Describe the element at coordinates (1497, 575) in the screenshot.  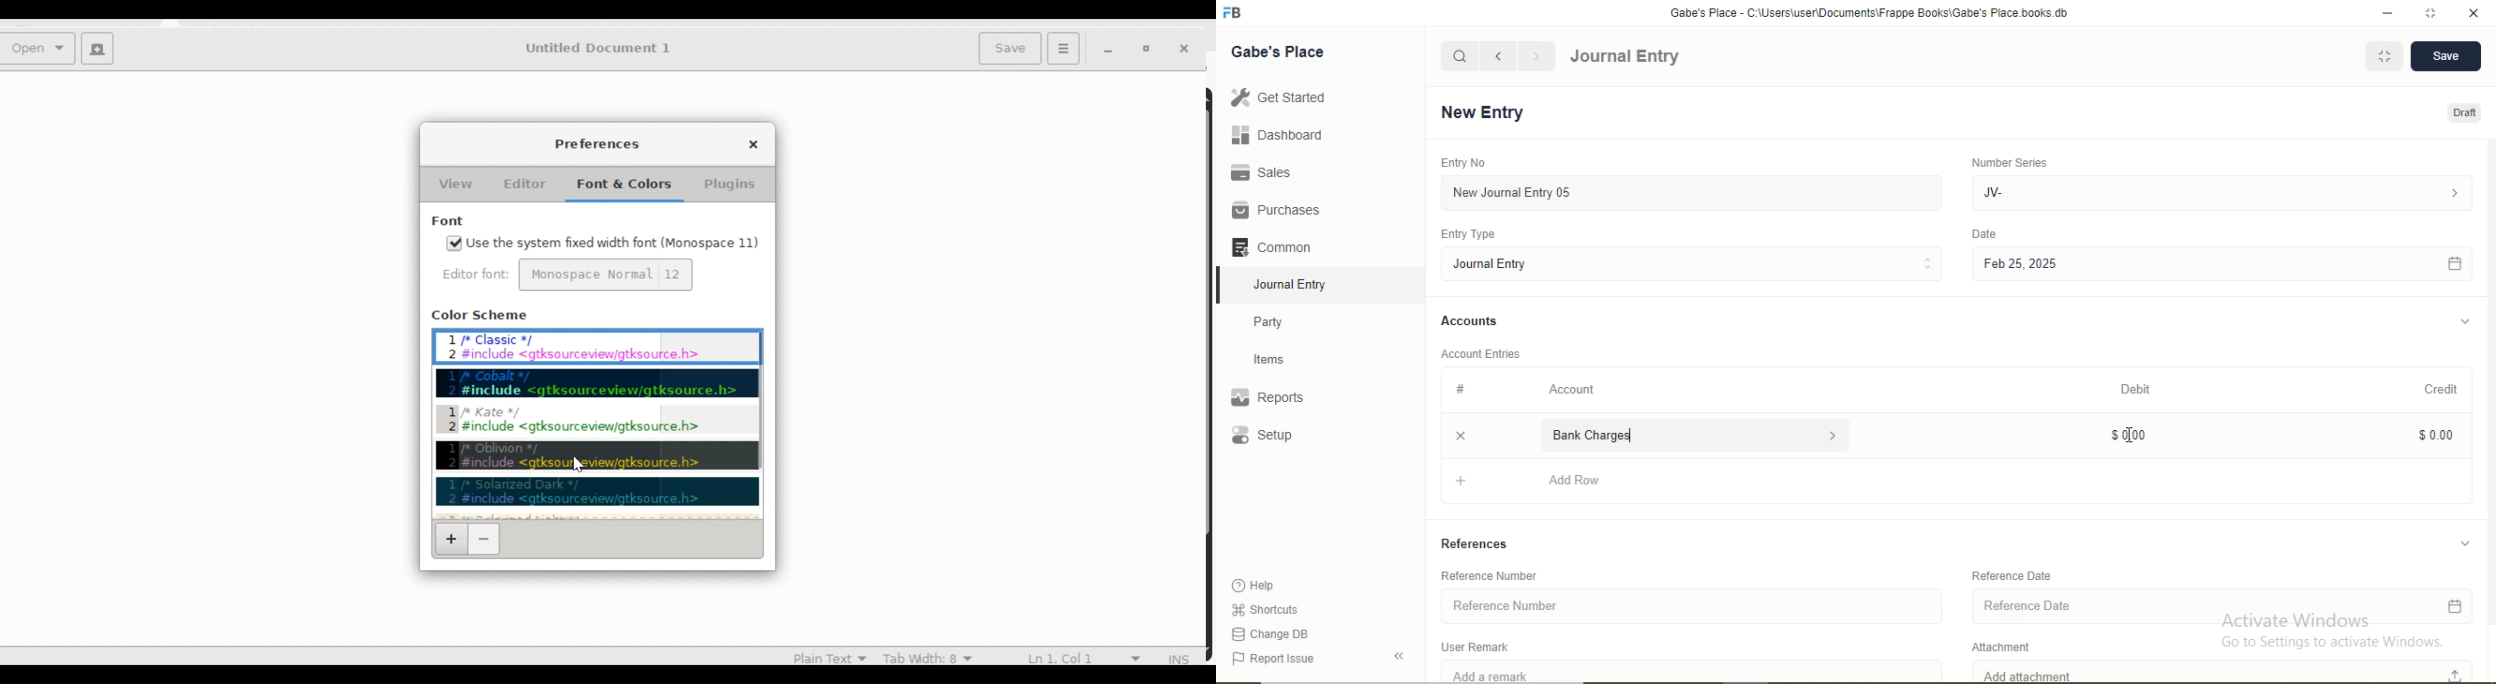
I see `Reference Number` at that location.